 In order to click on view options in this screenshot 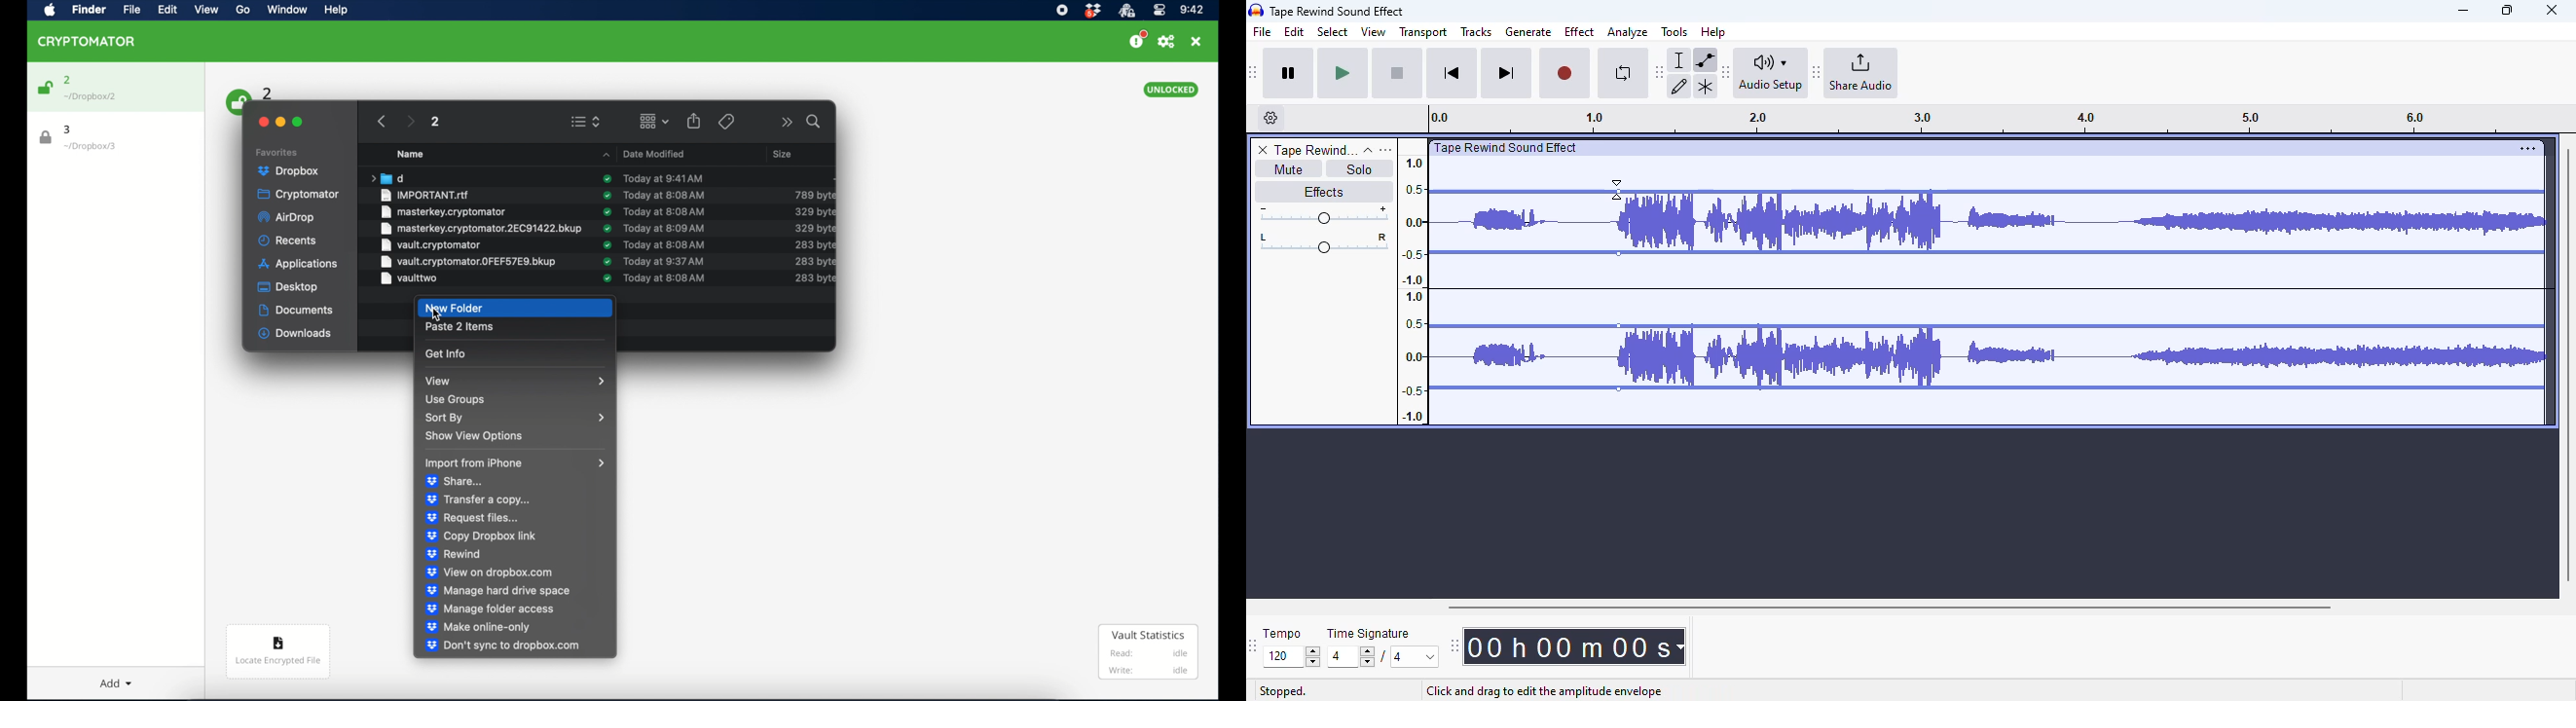, I will do `click(585, 121)`.